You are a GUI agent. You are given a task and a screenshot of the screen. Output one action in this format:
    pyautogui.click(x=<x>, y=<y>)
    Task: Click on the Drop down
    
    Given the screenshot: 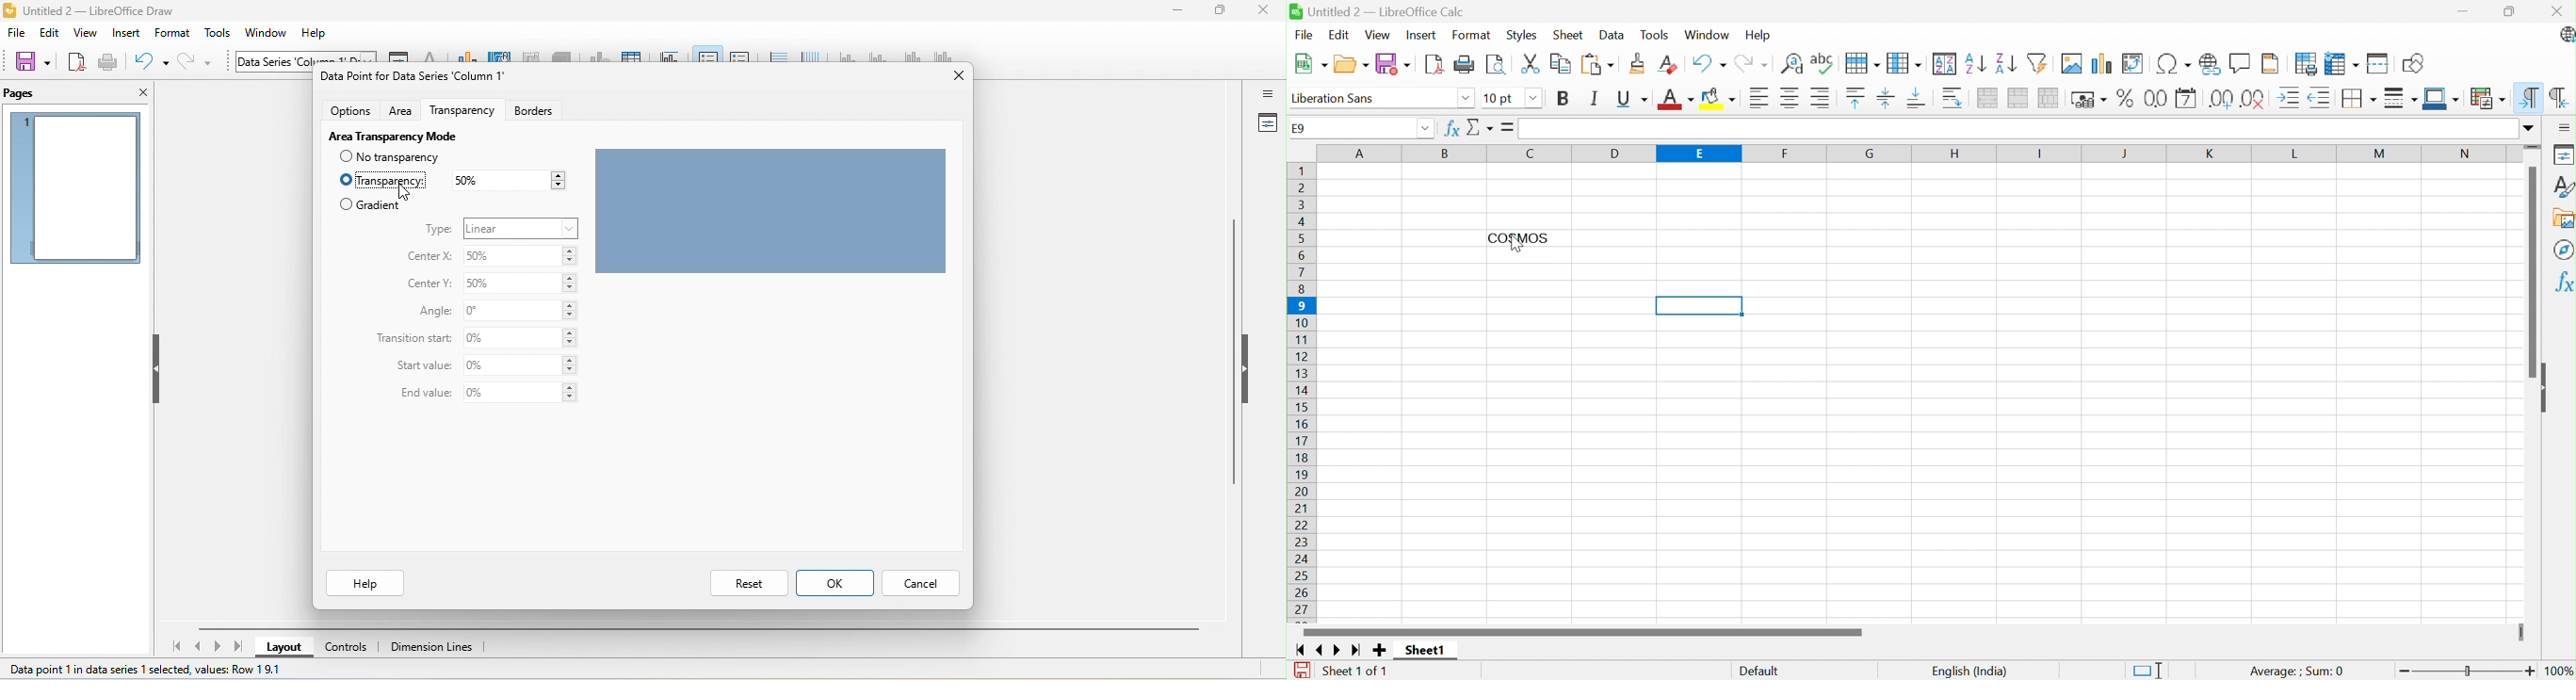 What is the action you would take?
    pyautogui.click(x=1465, y=100)
    